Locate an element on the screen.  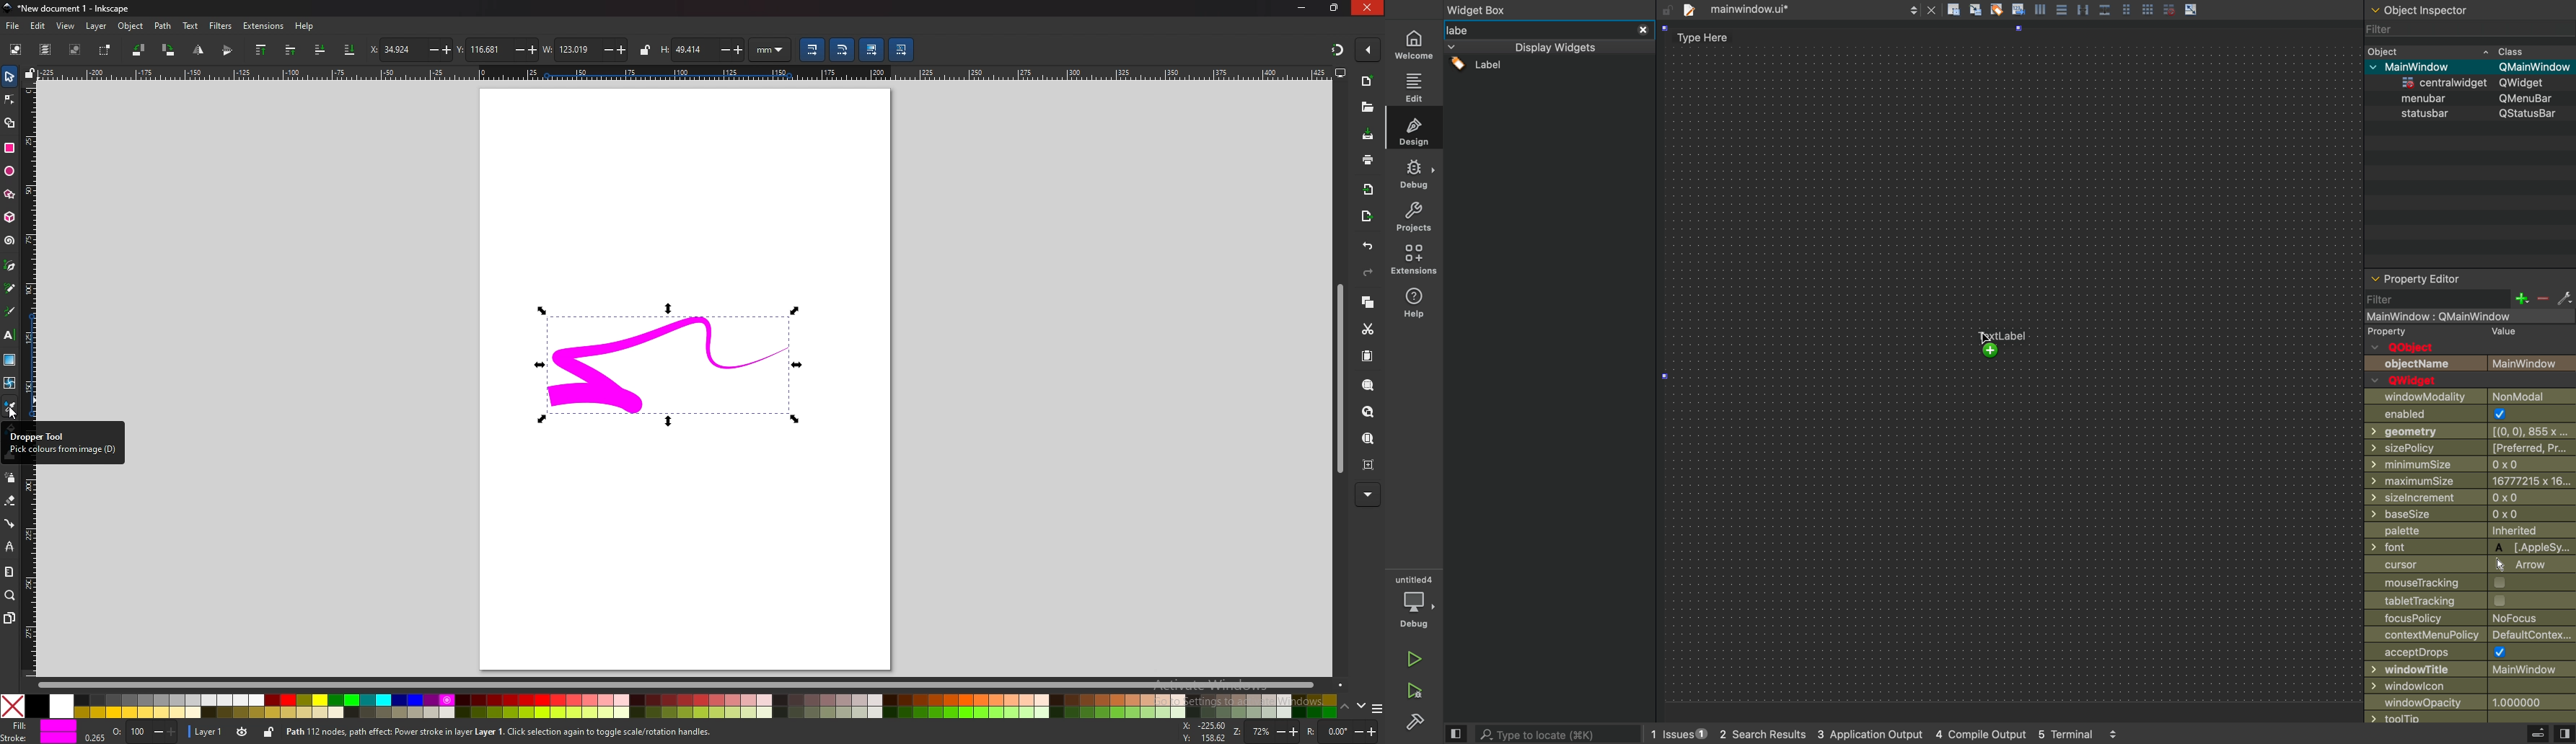
pencil is located at coordinates (10, 288).